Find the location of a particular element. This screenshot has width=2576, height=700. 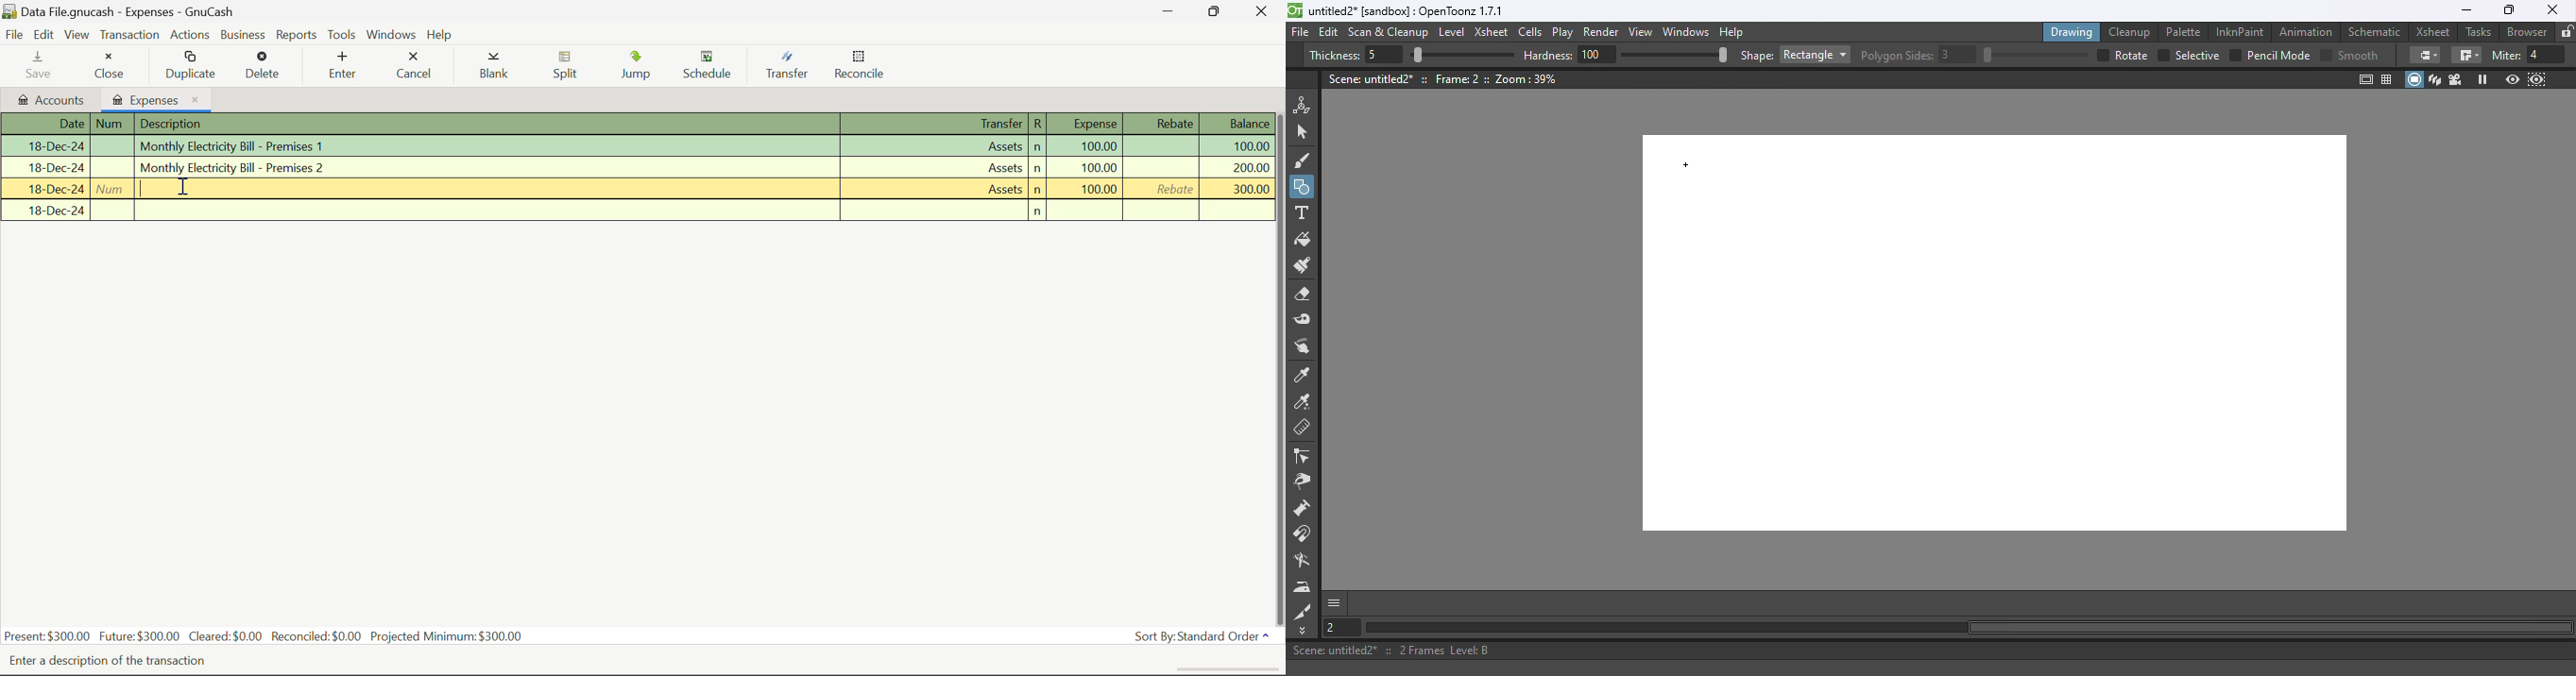

Business is located at coordinates (244, 35).